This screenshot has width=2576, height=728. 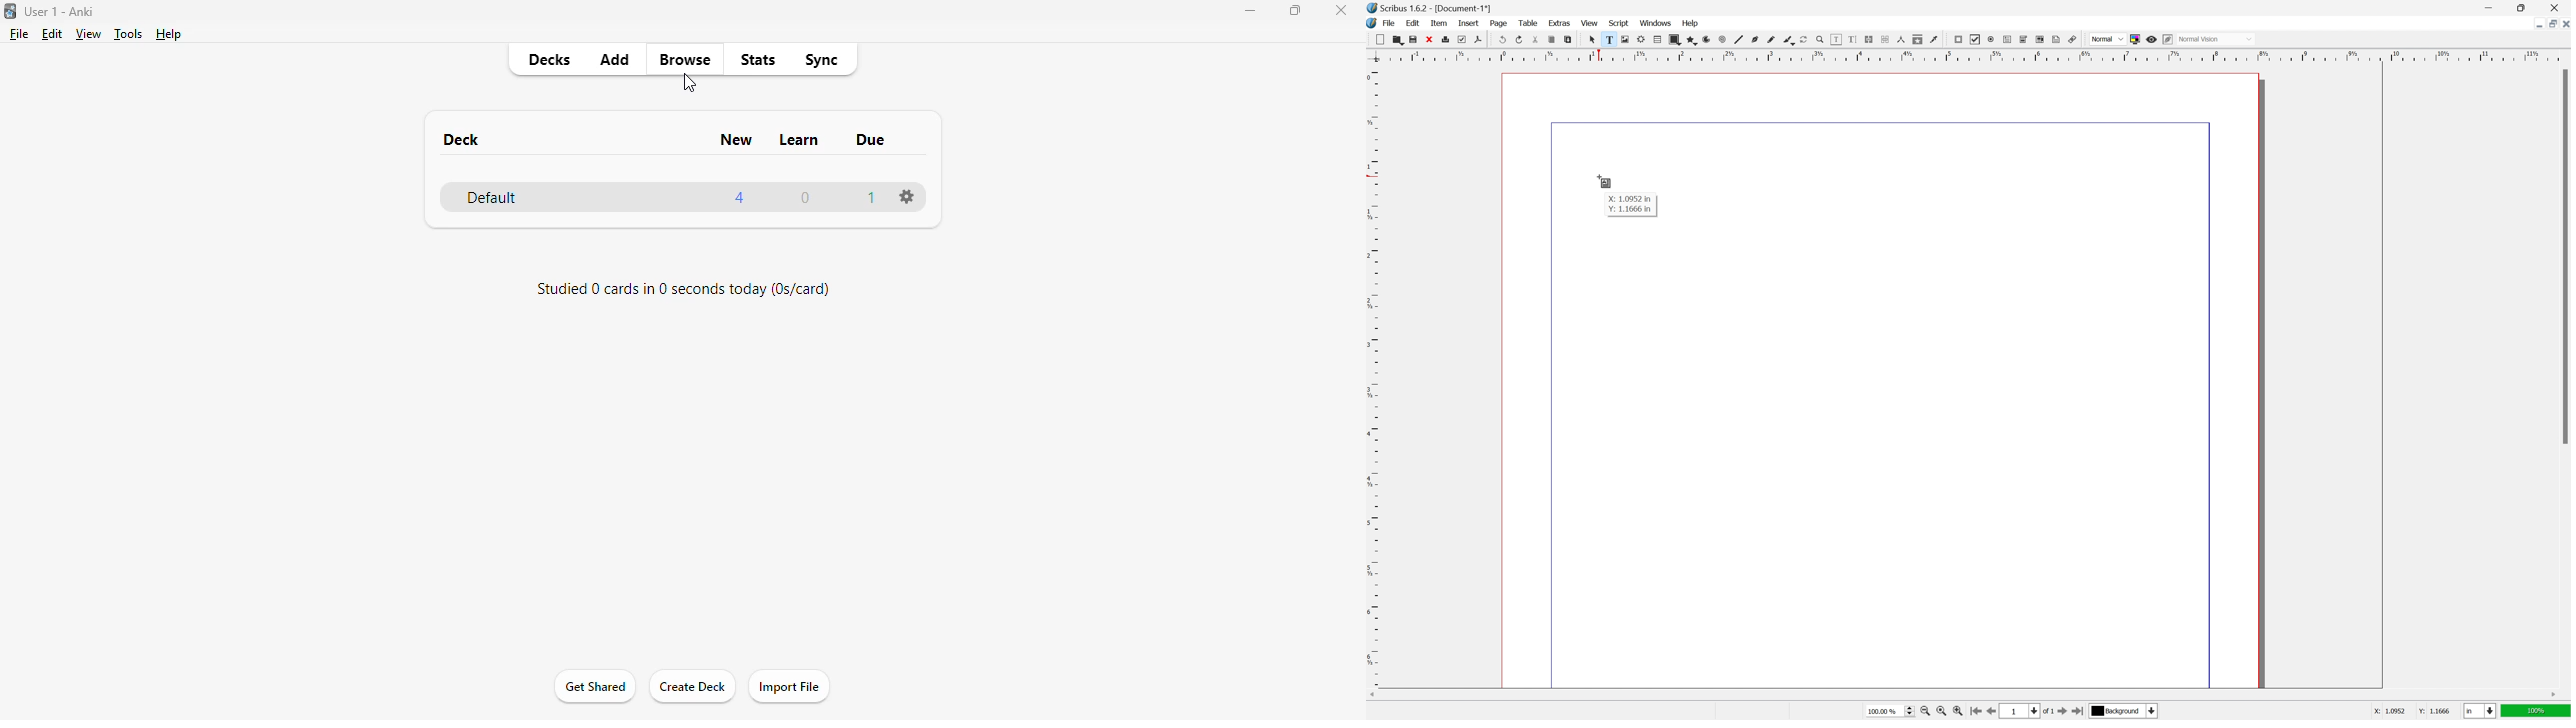 I want to click on save, so click(x=1413, y=40).